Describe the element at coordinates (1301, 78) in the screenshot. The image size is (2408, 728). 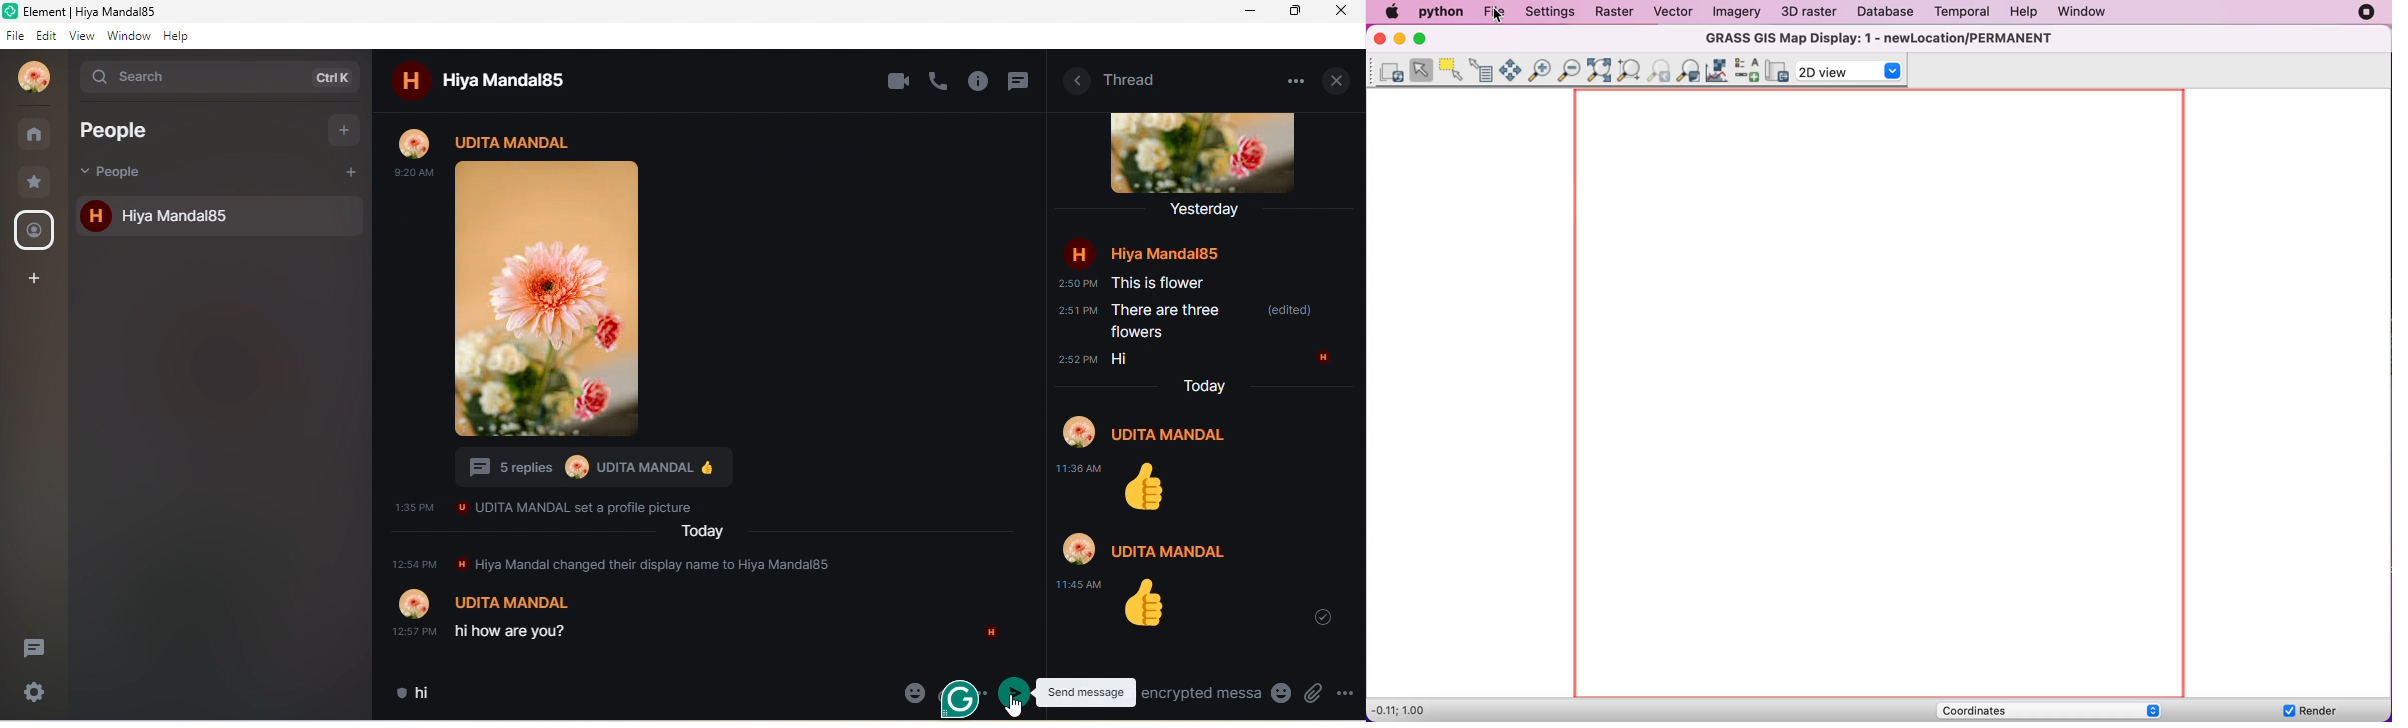
I see `option` at that location.